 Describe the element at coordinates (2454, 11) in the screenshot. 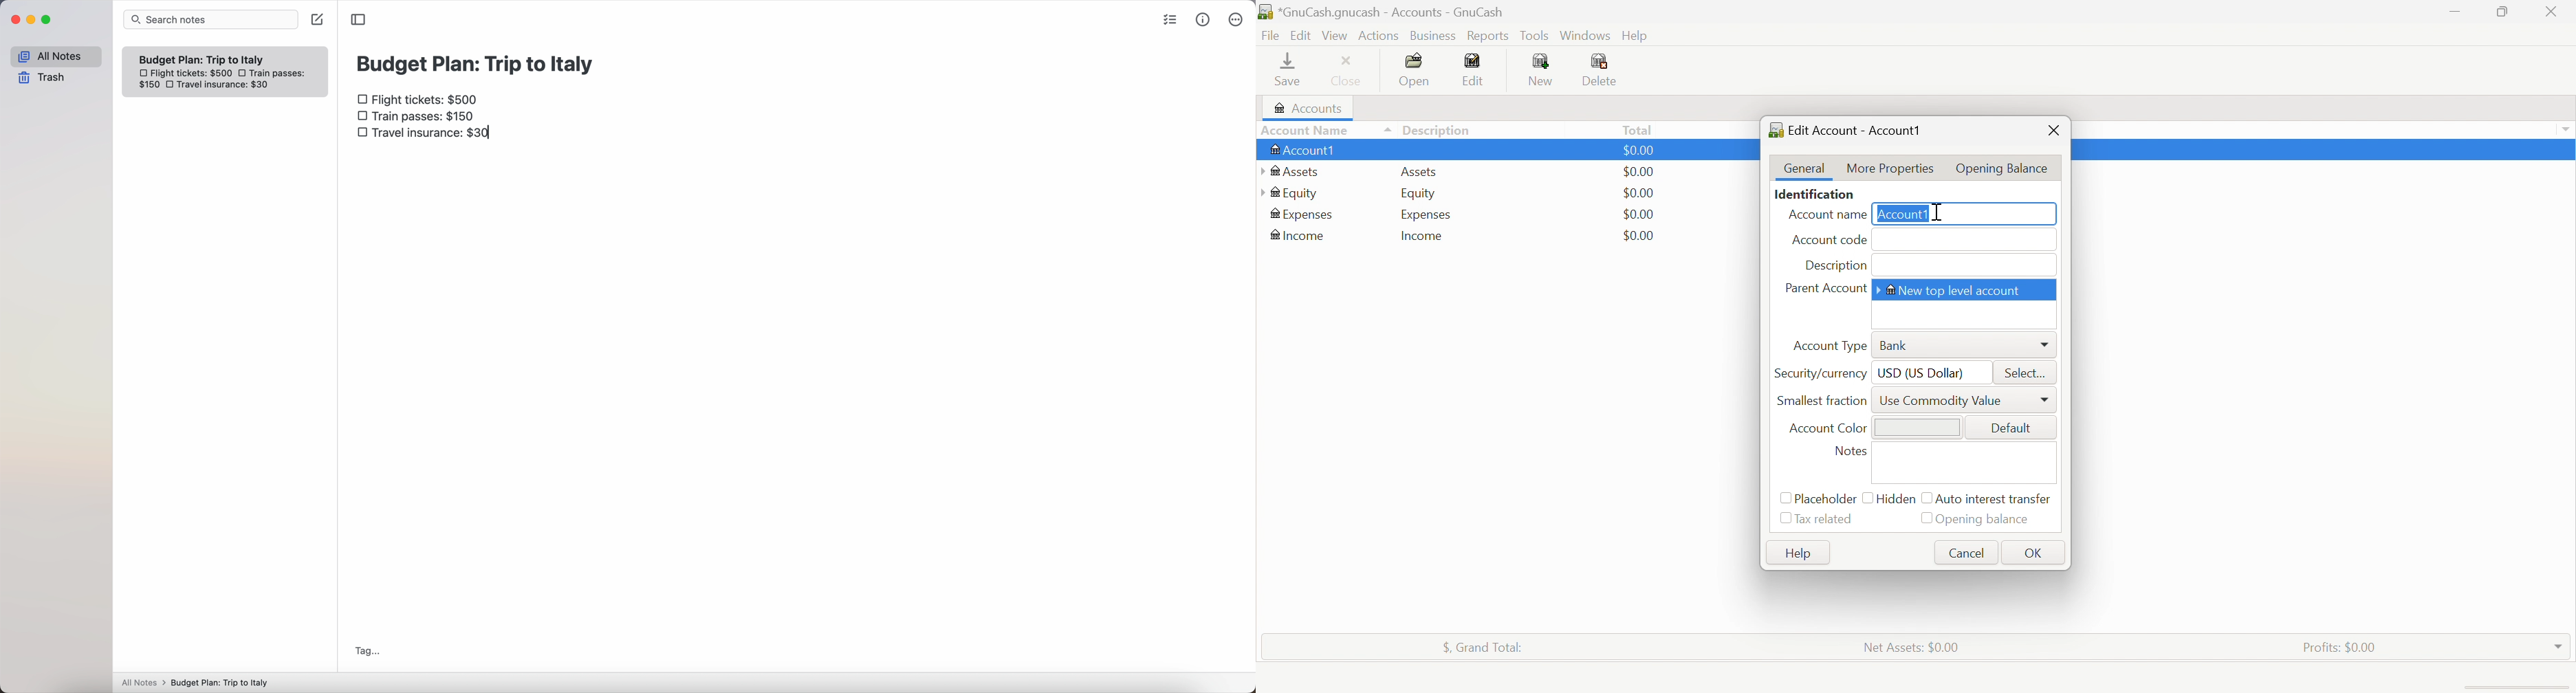

I see `Minimize` at that location.